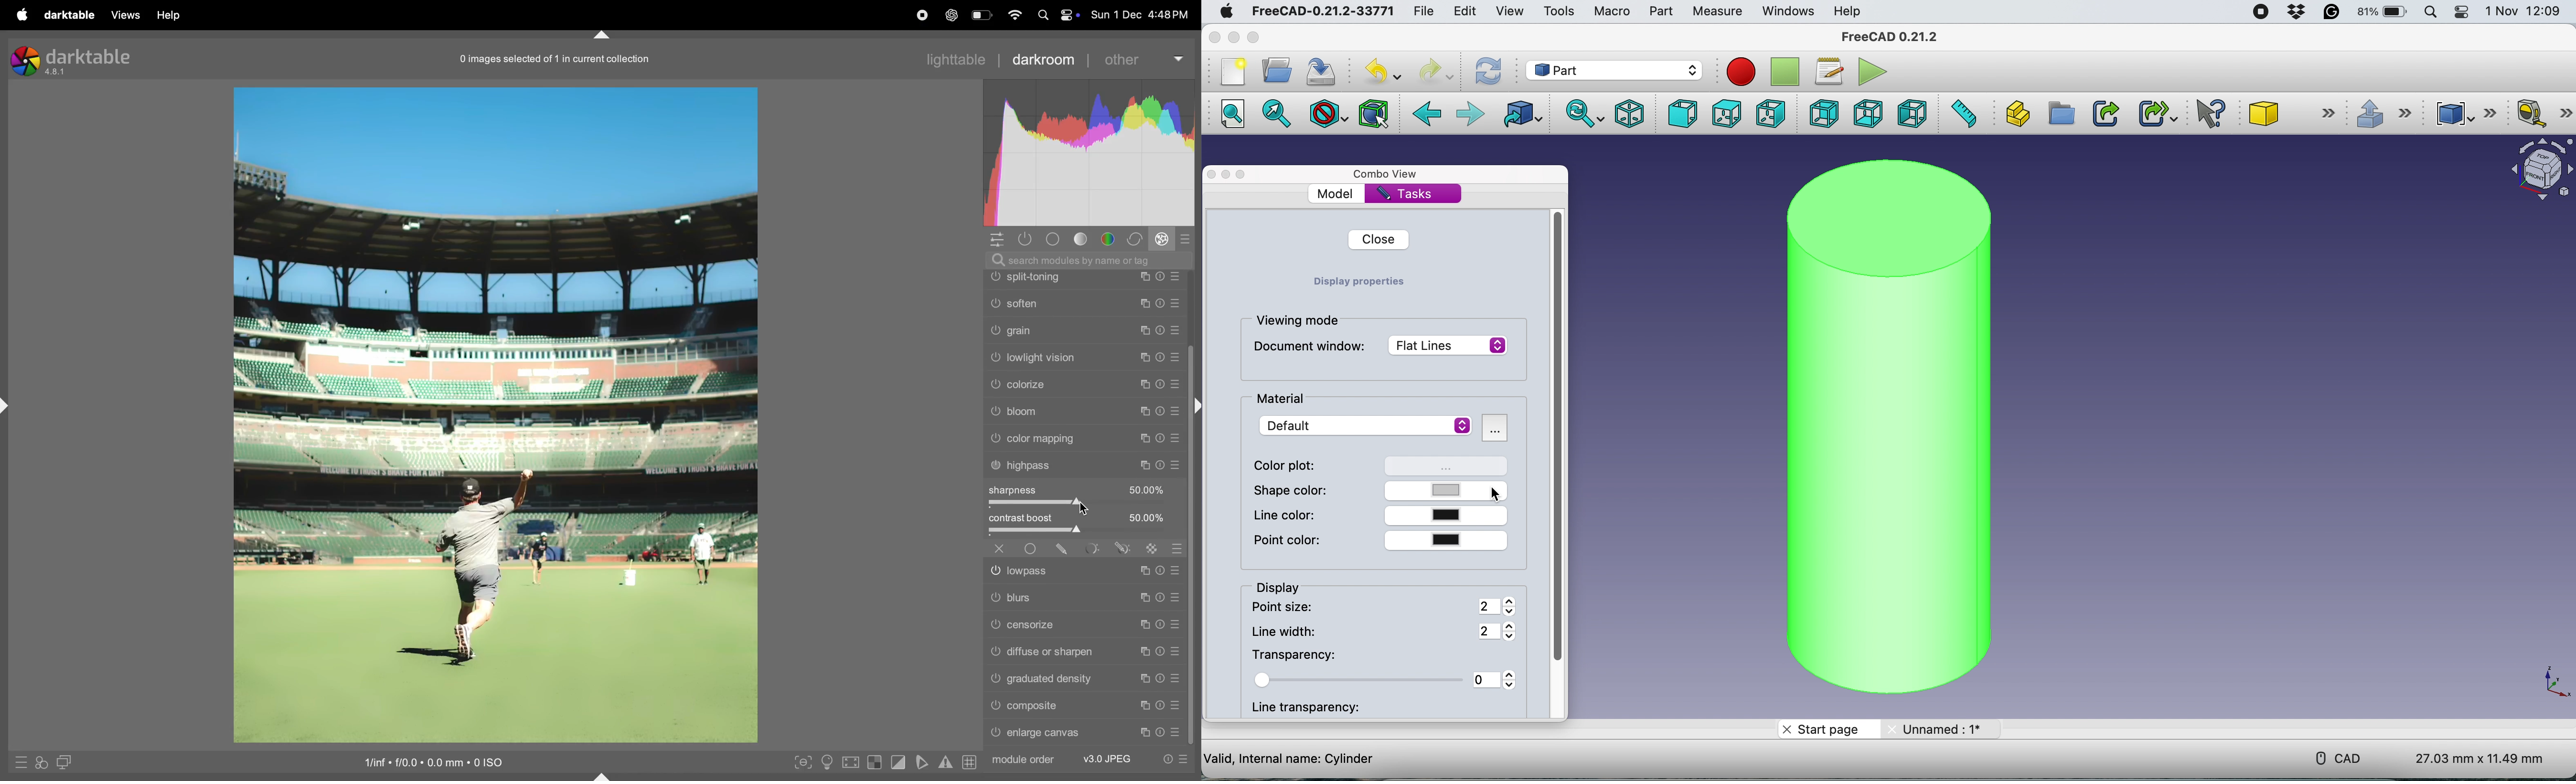 This screenshot has height=784, width=2576. What do you see at coordinates (1084, 508) in the screenshot?
I see `cursor` at bounding box center [1084, 508].